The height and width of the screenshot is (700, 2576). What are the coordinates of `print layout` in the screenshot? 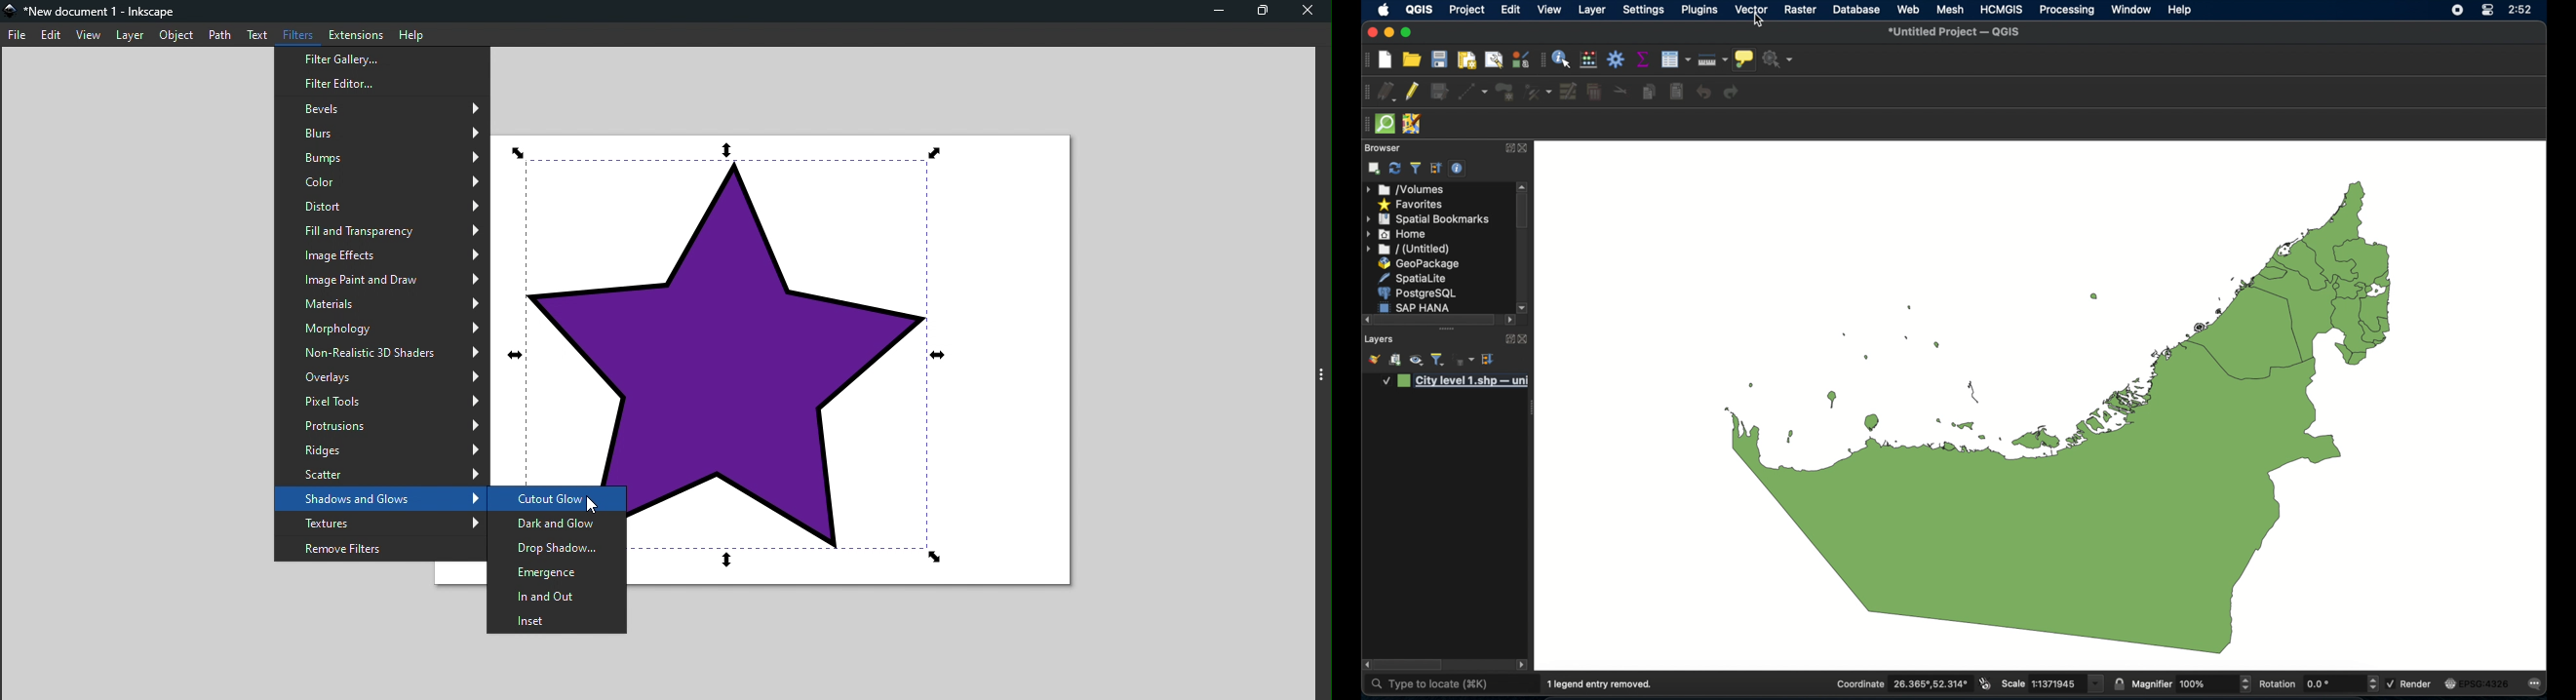 It's located at (1465, 61).